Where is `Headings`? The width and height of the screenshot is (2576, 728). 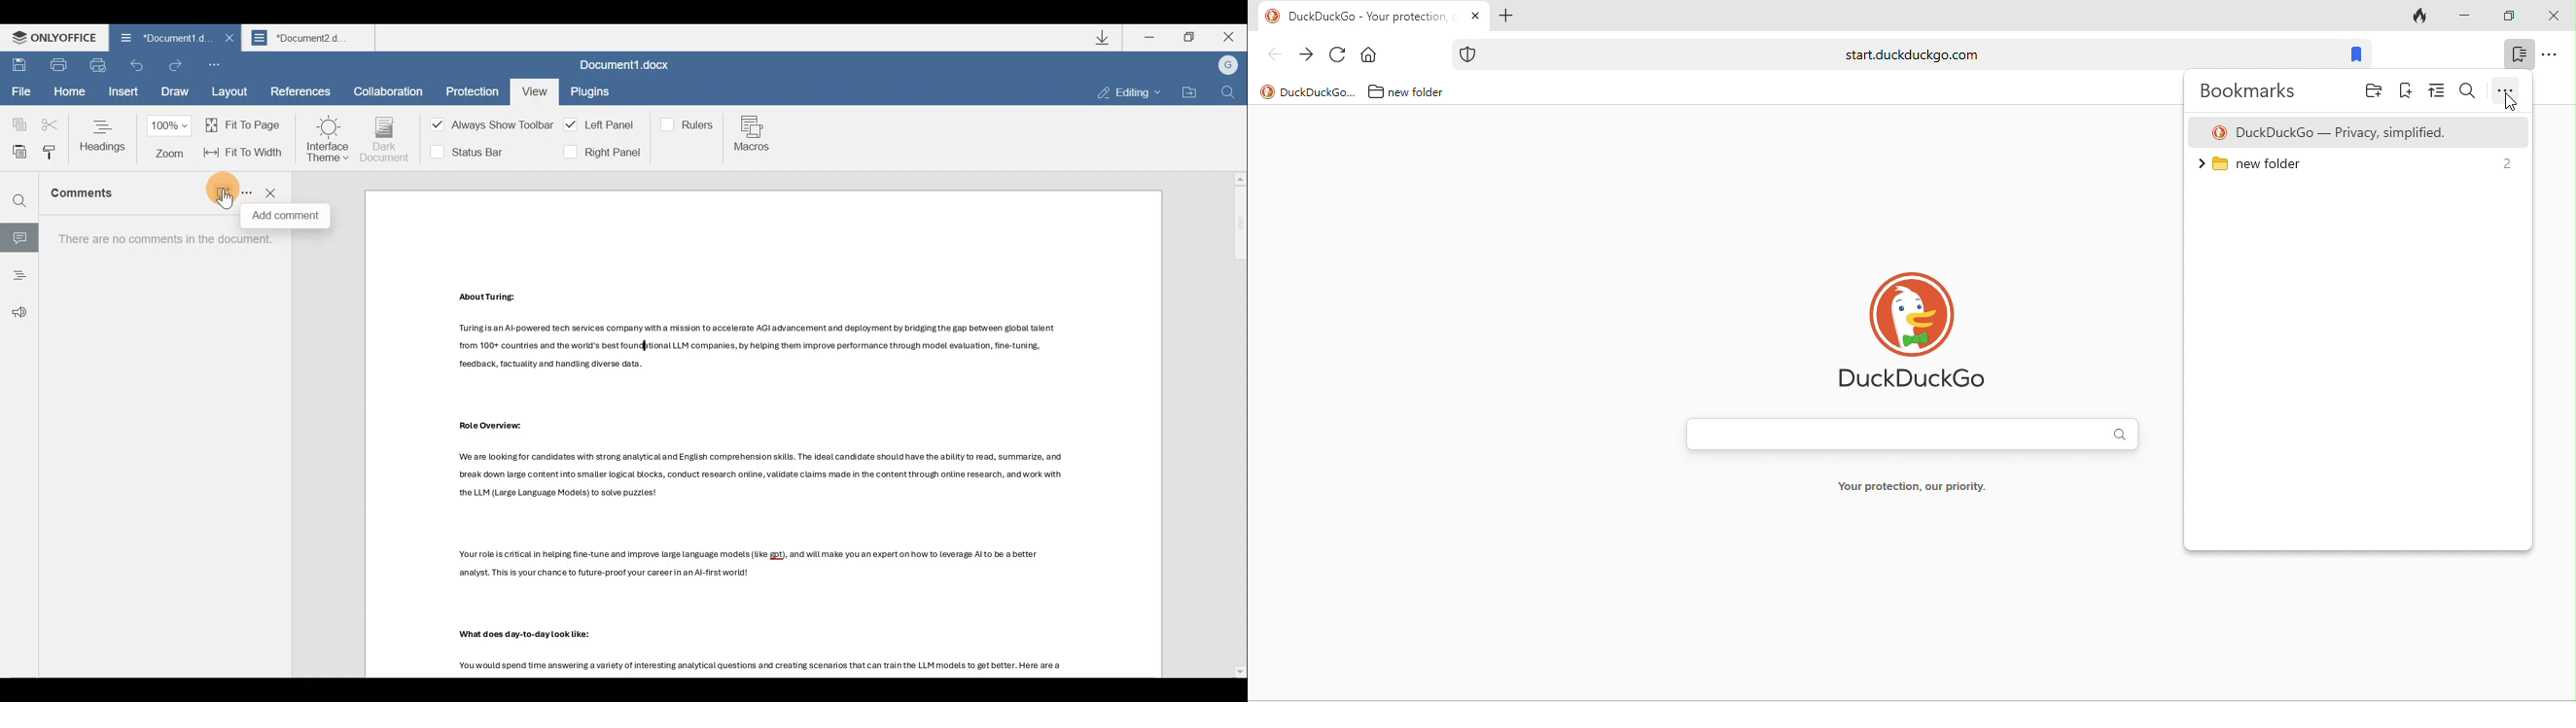 Headings is located at coordinates (18, 271).